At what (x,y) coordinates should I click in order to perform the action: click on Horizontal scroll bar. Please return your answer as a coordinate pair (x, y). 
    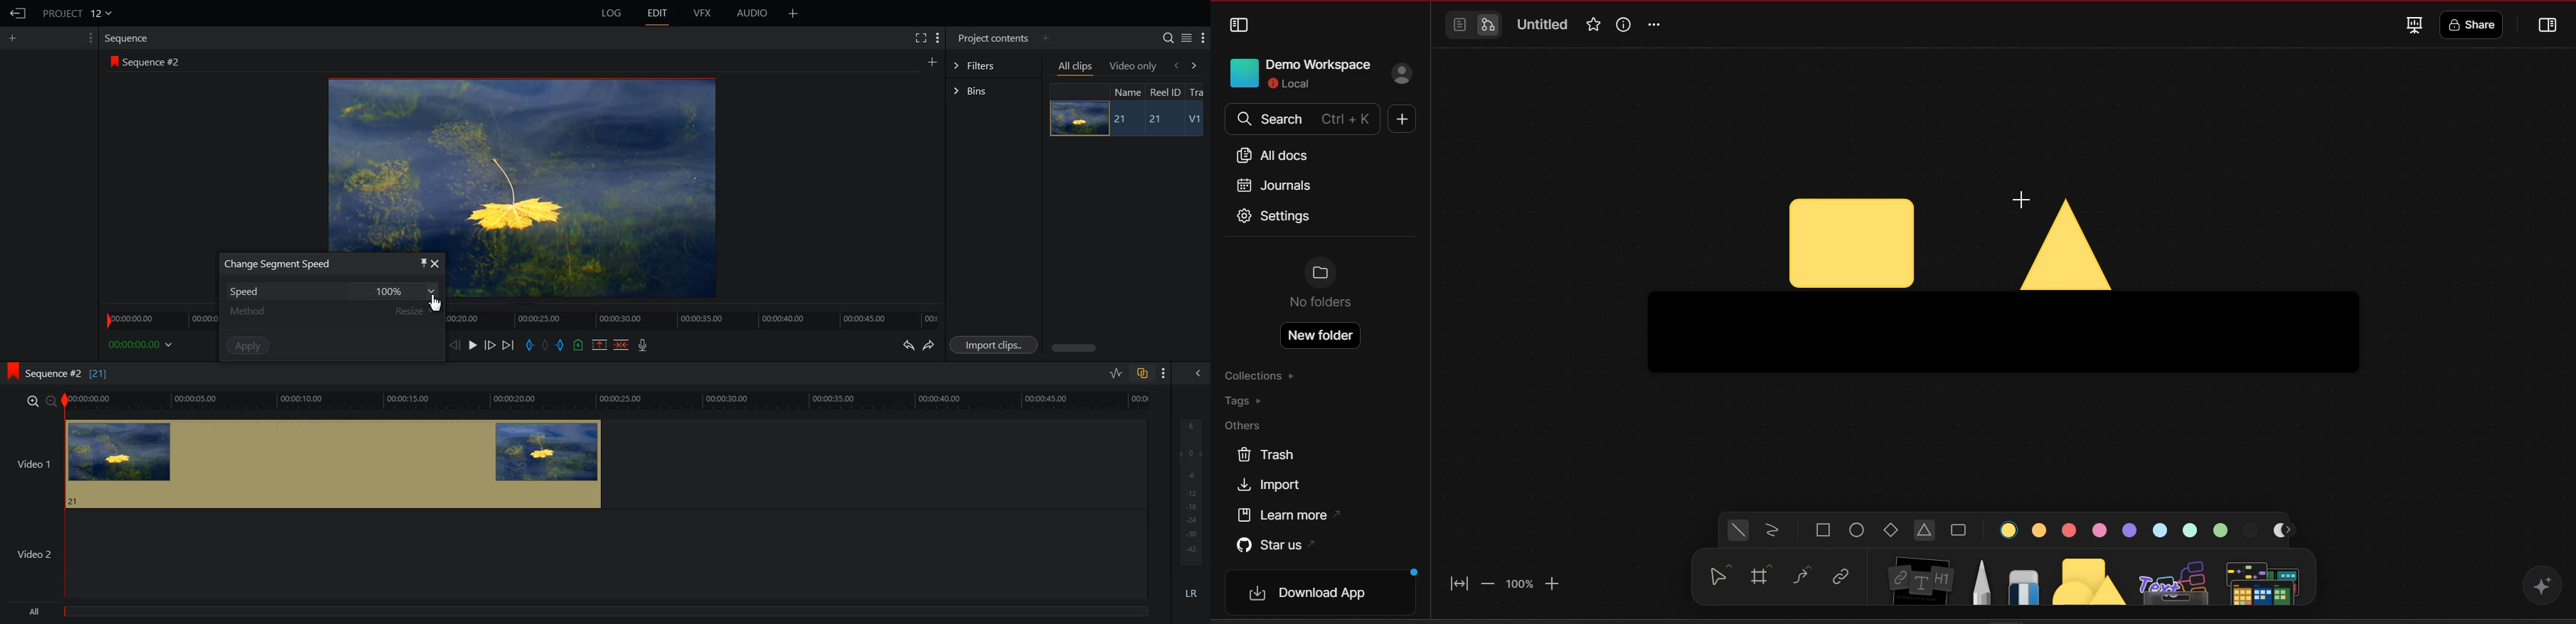
    Looking at the image, I should click on (1076, 348).